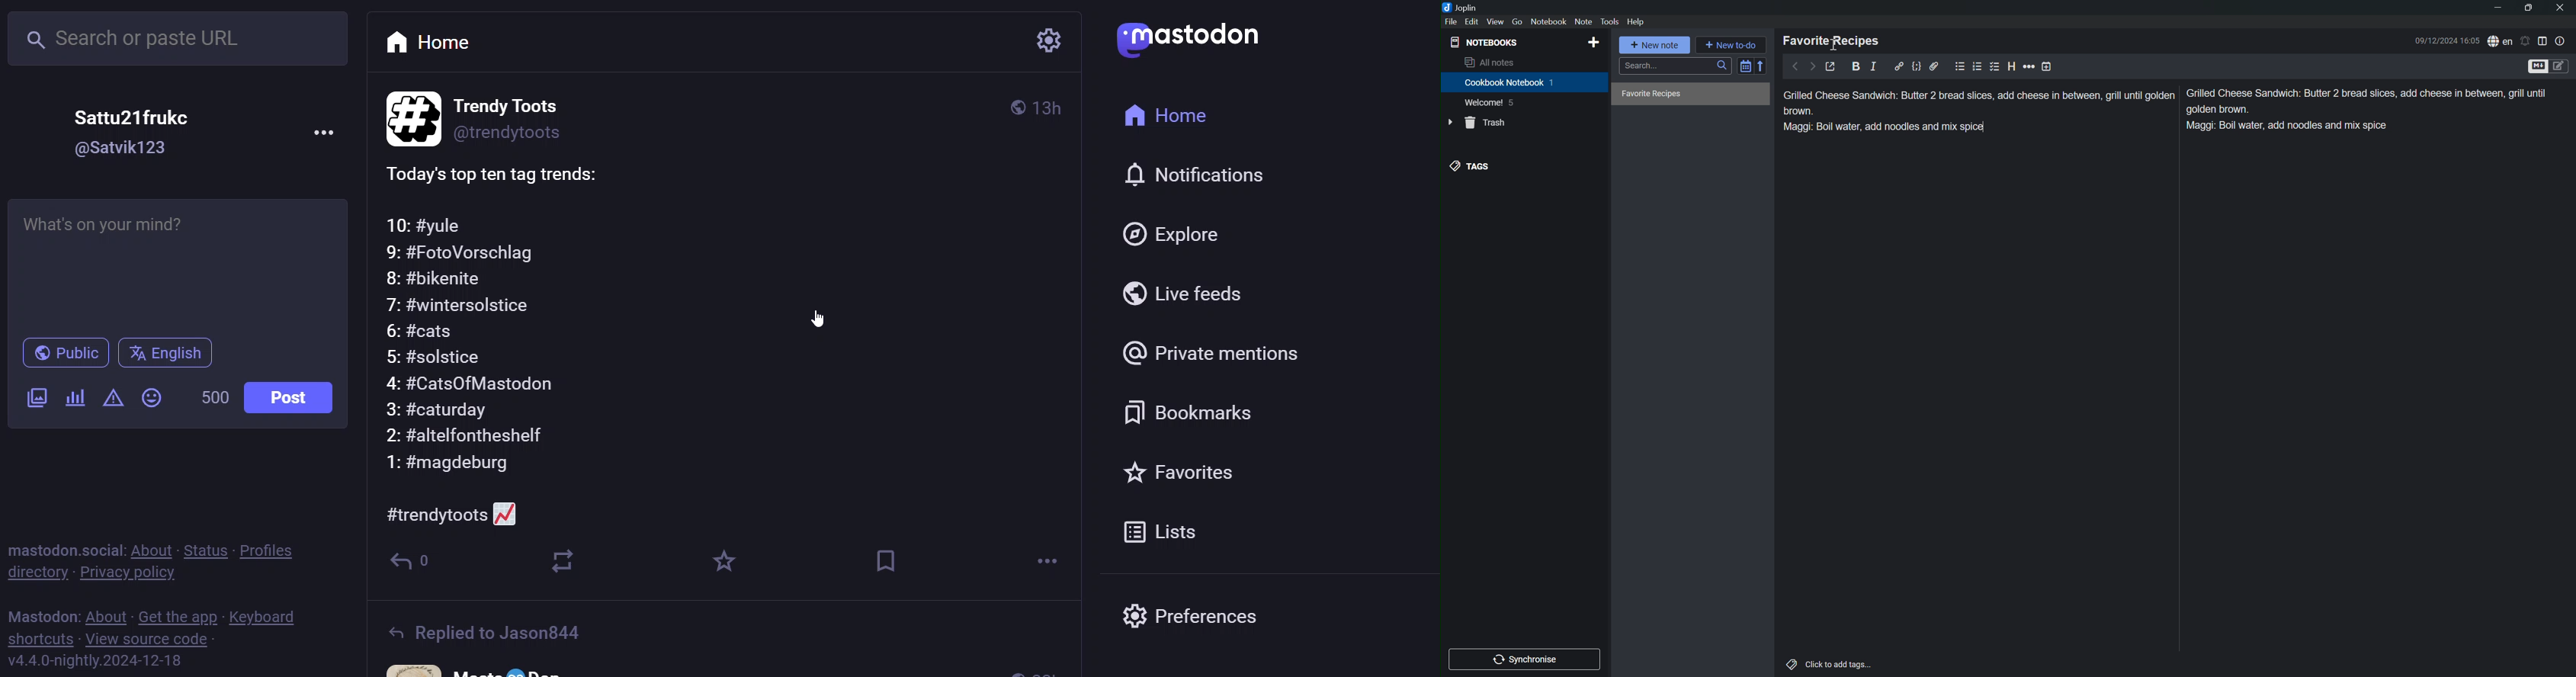 The width and height of the screenshot is (2576, 700). I want to click on Toggle external editing, so click(1832, 66).